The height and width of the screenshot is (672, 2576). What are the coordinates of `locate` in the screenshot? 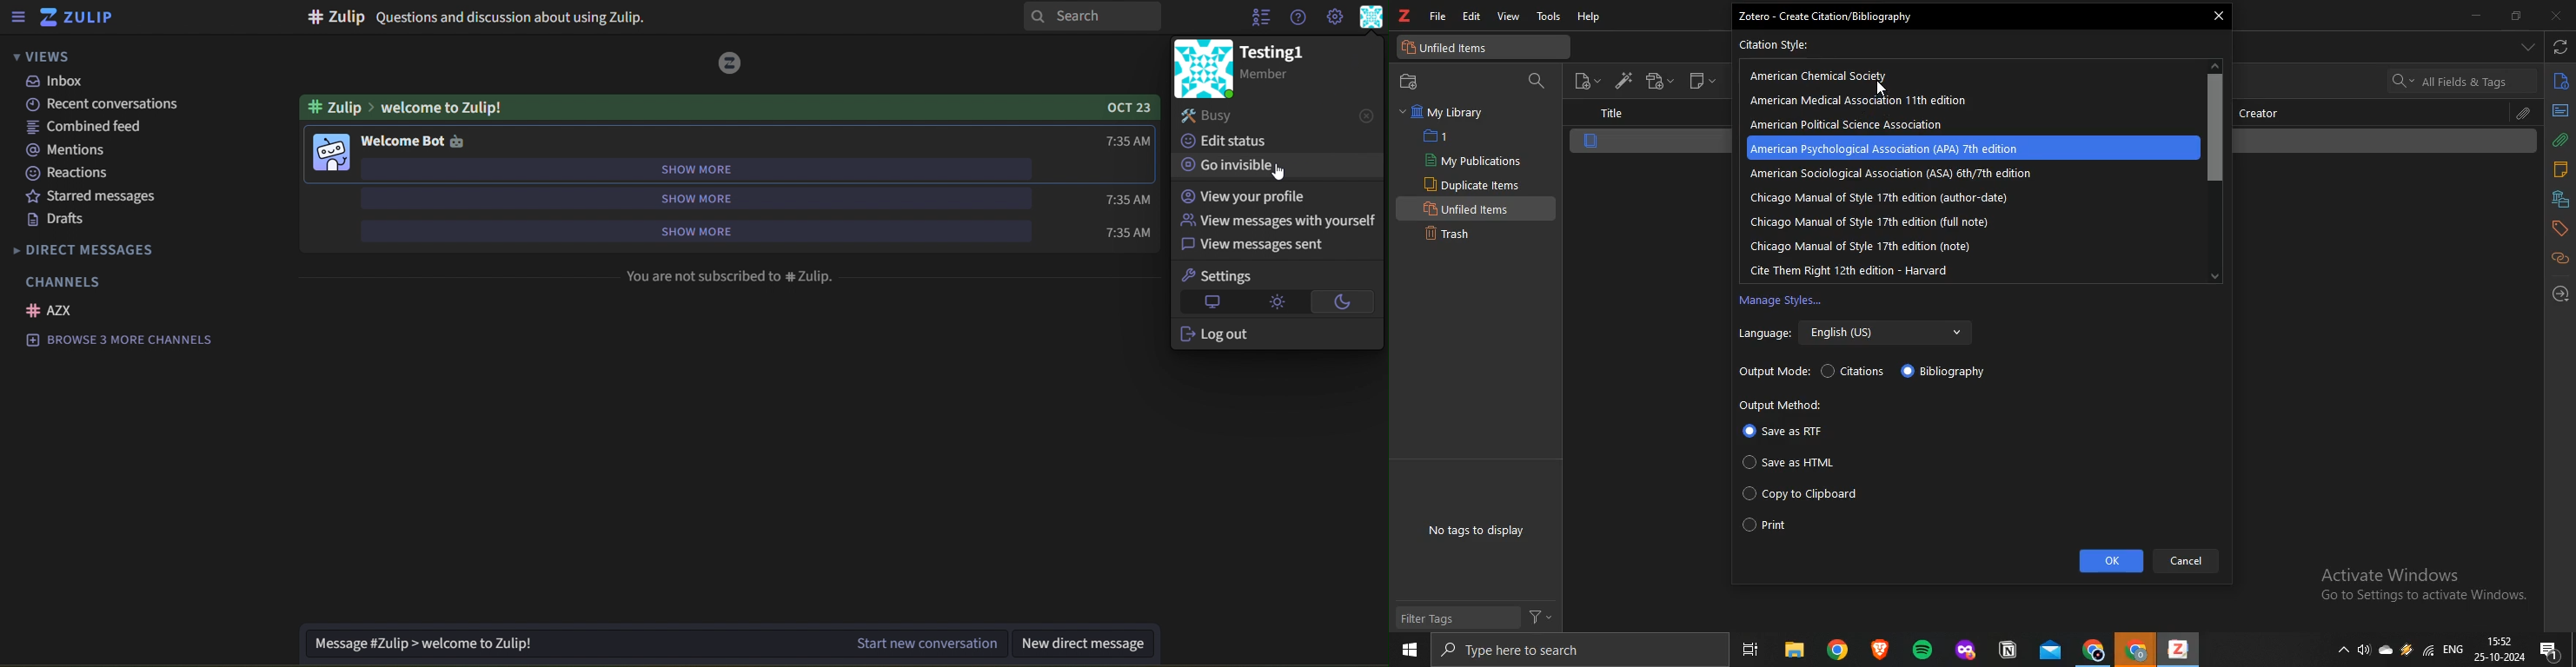 It's located at (2559, 294).